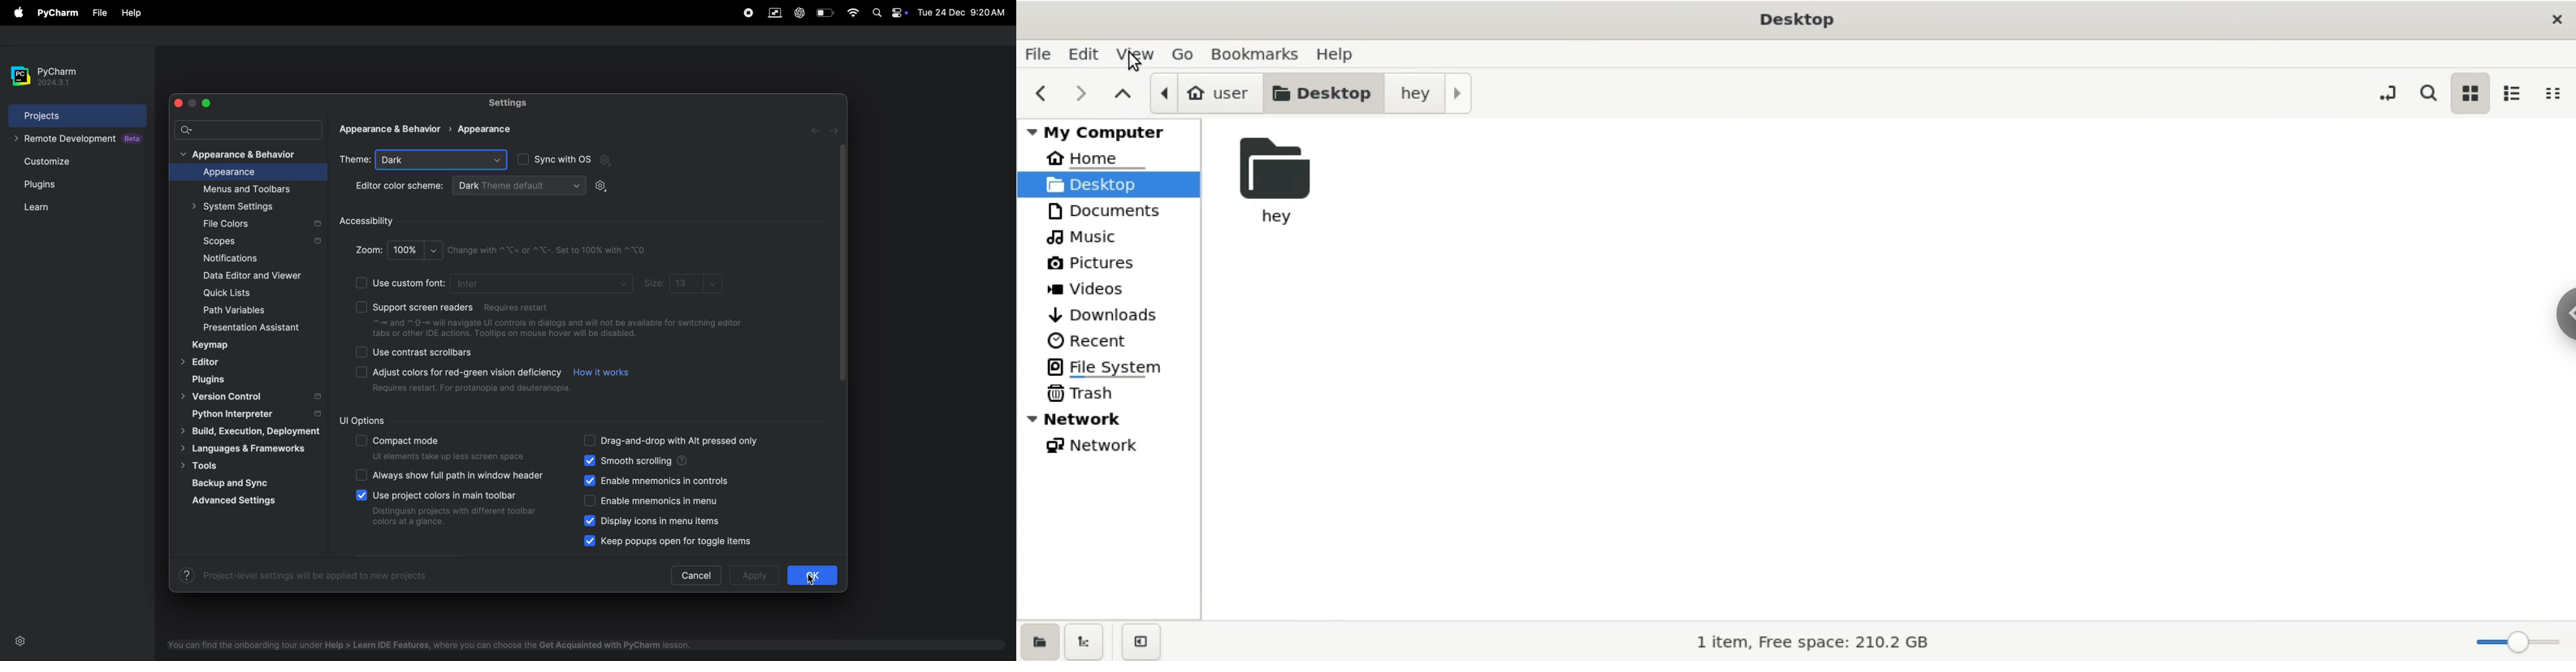 This screenshot has width=2576, height=672. Describe the element at coordinates (236, 311) in the screenshot. I see `path and variables` at that location.